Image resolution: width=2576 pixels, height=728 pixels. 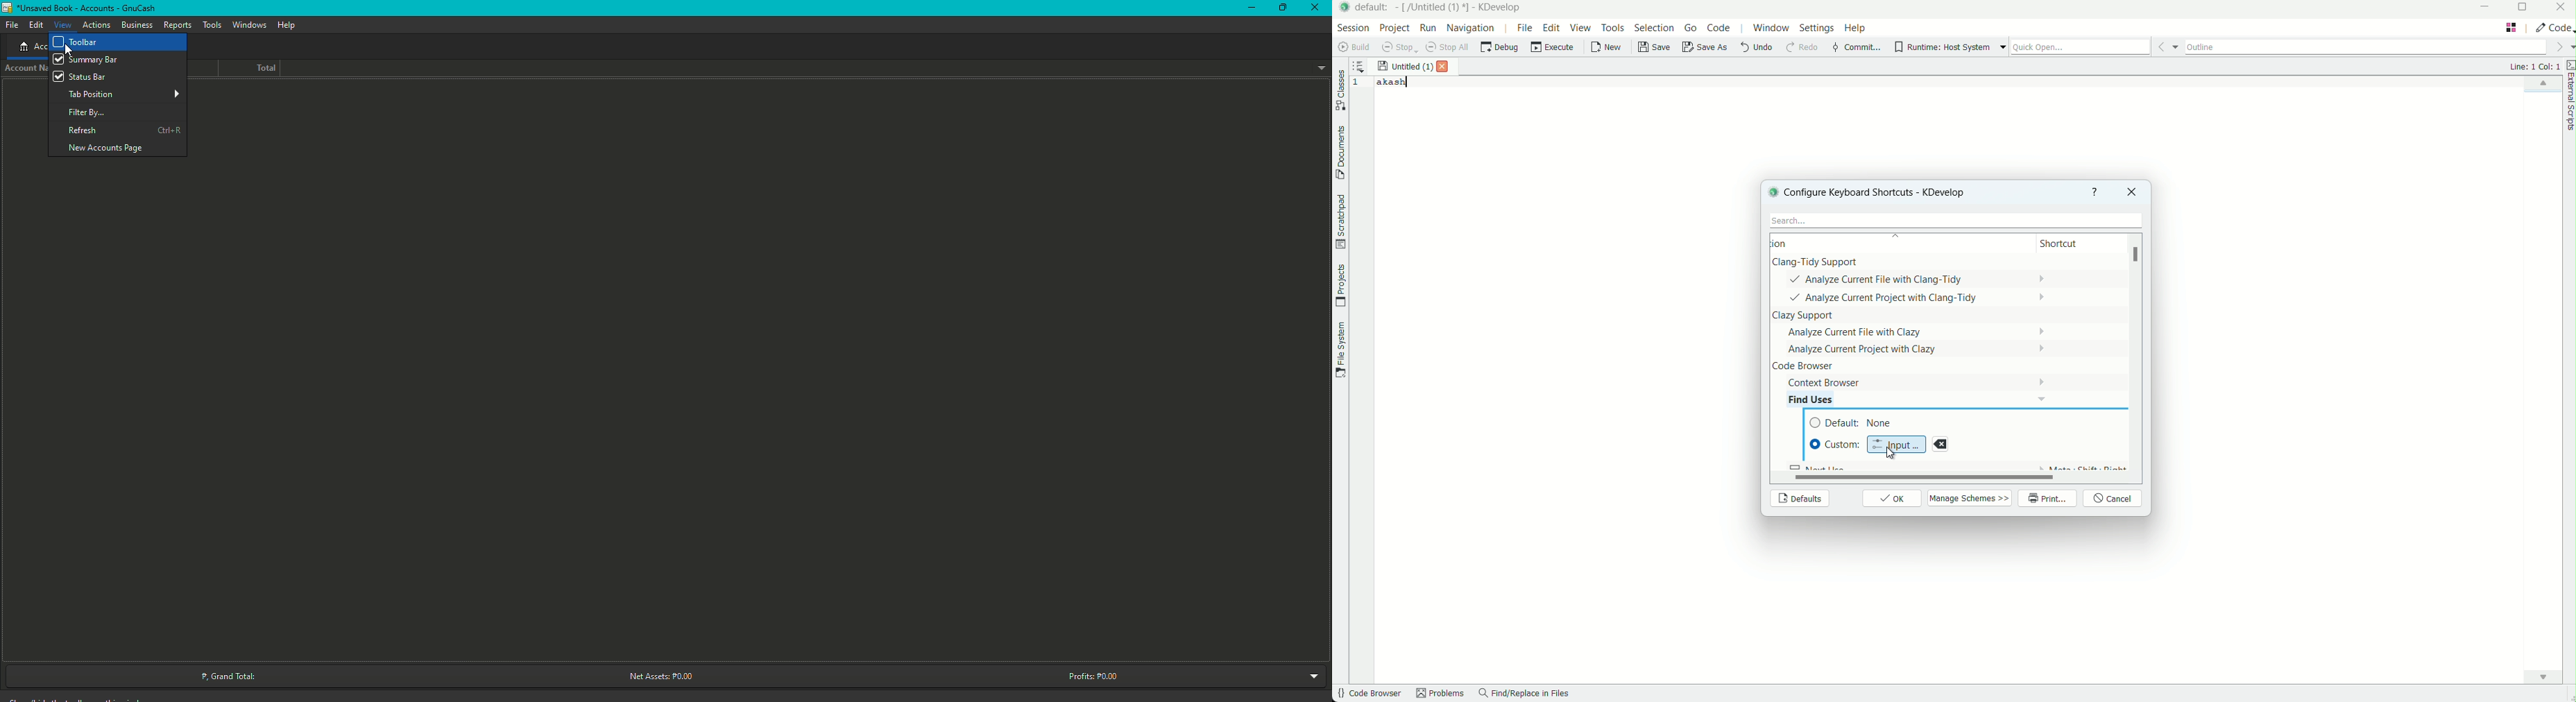 What do you see at coordinates (95, 24) in the screenshot?
I see `Actions` at bounding box center [95, 24].